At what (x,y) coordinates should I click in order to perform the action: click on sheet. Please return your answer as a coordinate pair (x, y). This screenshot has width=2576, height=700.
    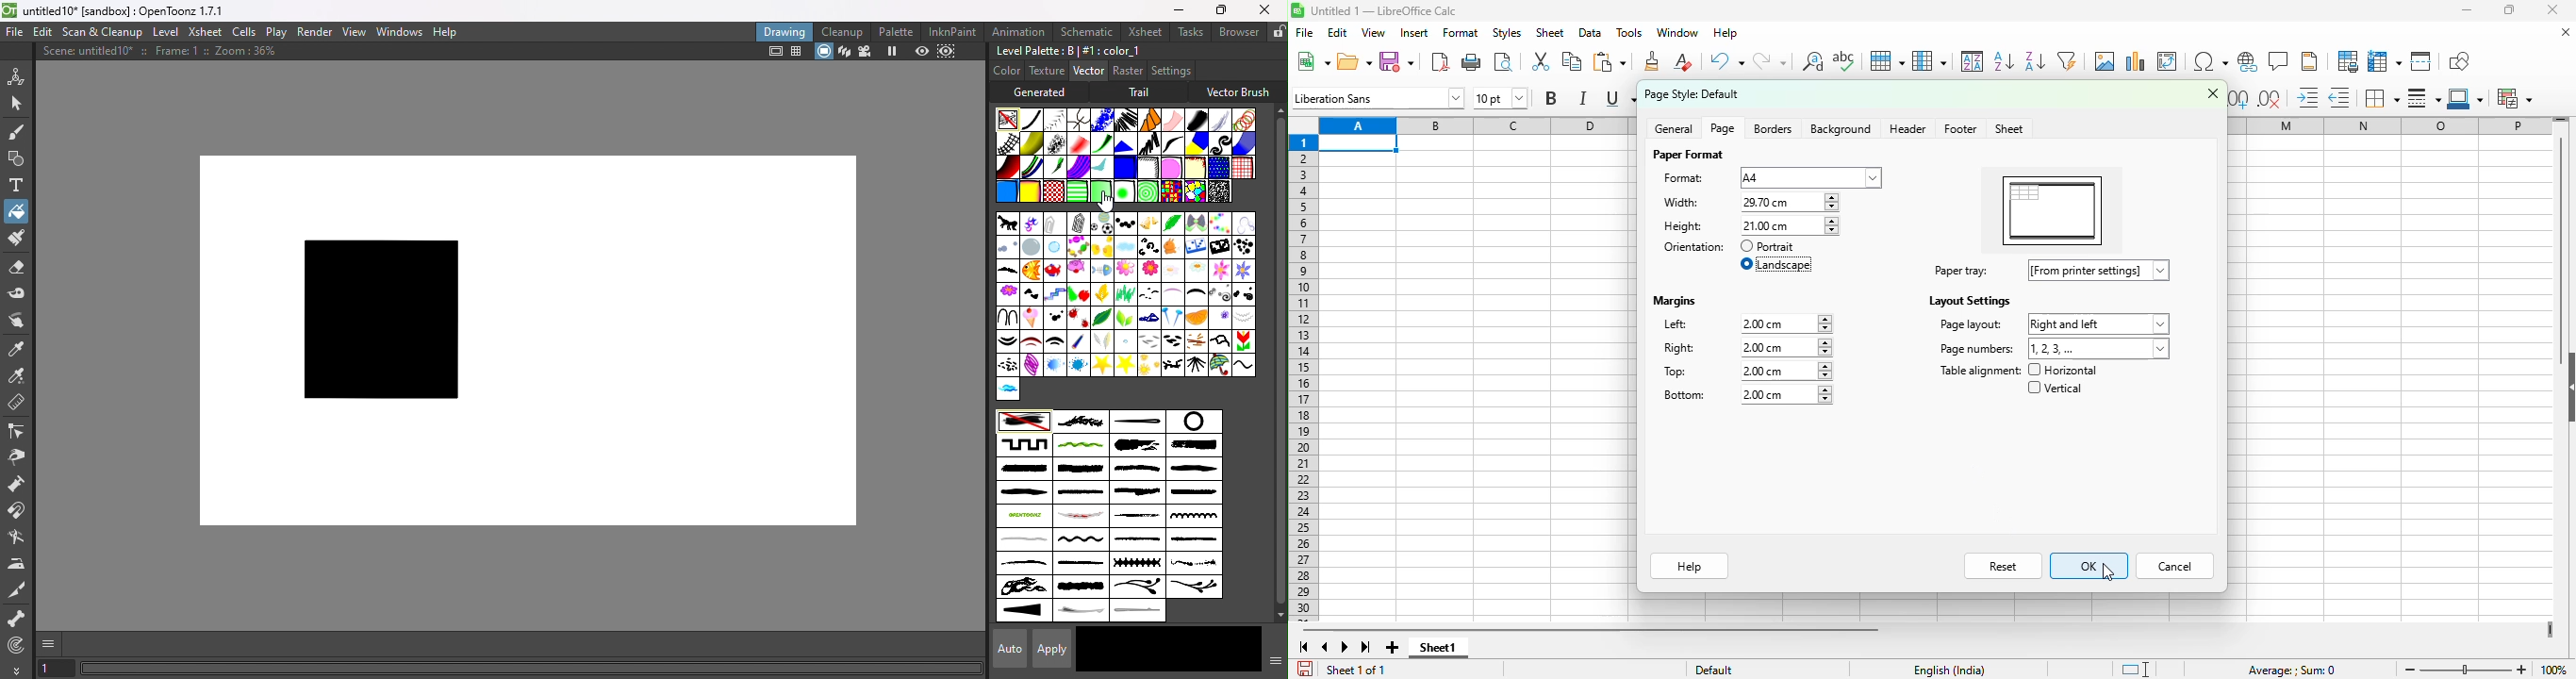
    Looking at the image, I should click on (2010, 129).